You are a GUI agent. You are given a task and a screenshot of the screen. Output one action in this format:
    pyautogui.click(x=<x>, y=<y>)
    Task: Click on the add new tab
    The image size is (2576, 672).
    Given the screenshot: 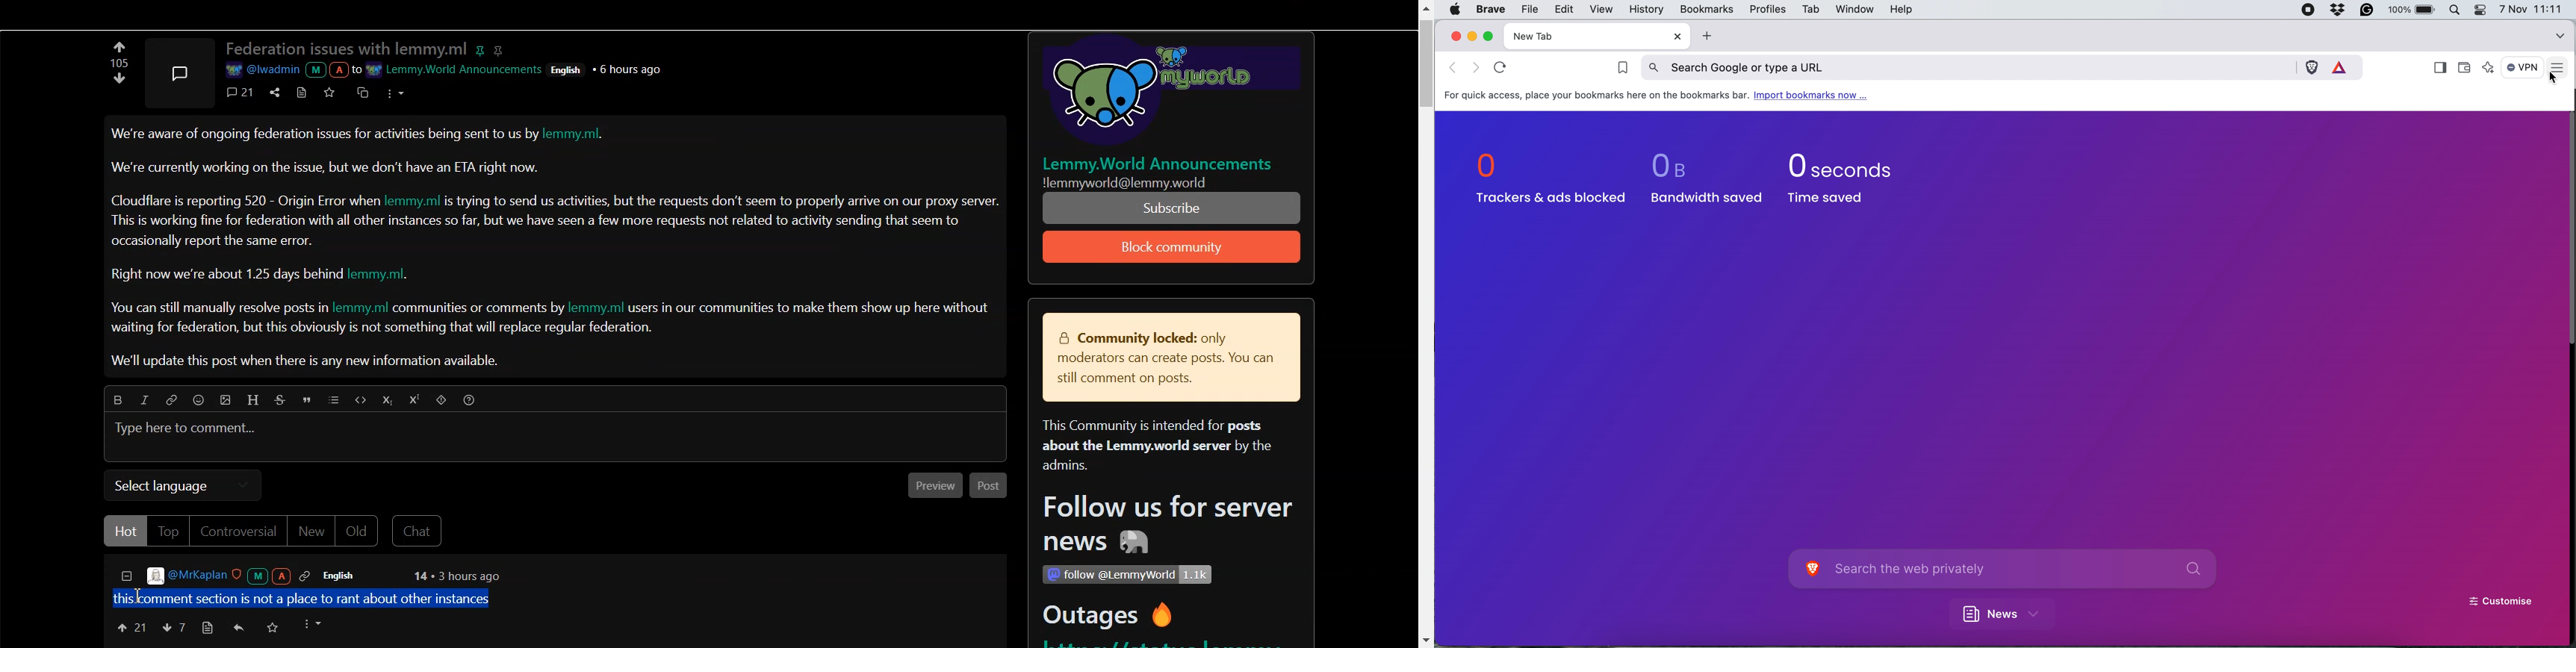 What is the action you would take?
    pyautogui.click(x=1705, y=36)
    